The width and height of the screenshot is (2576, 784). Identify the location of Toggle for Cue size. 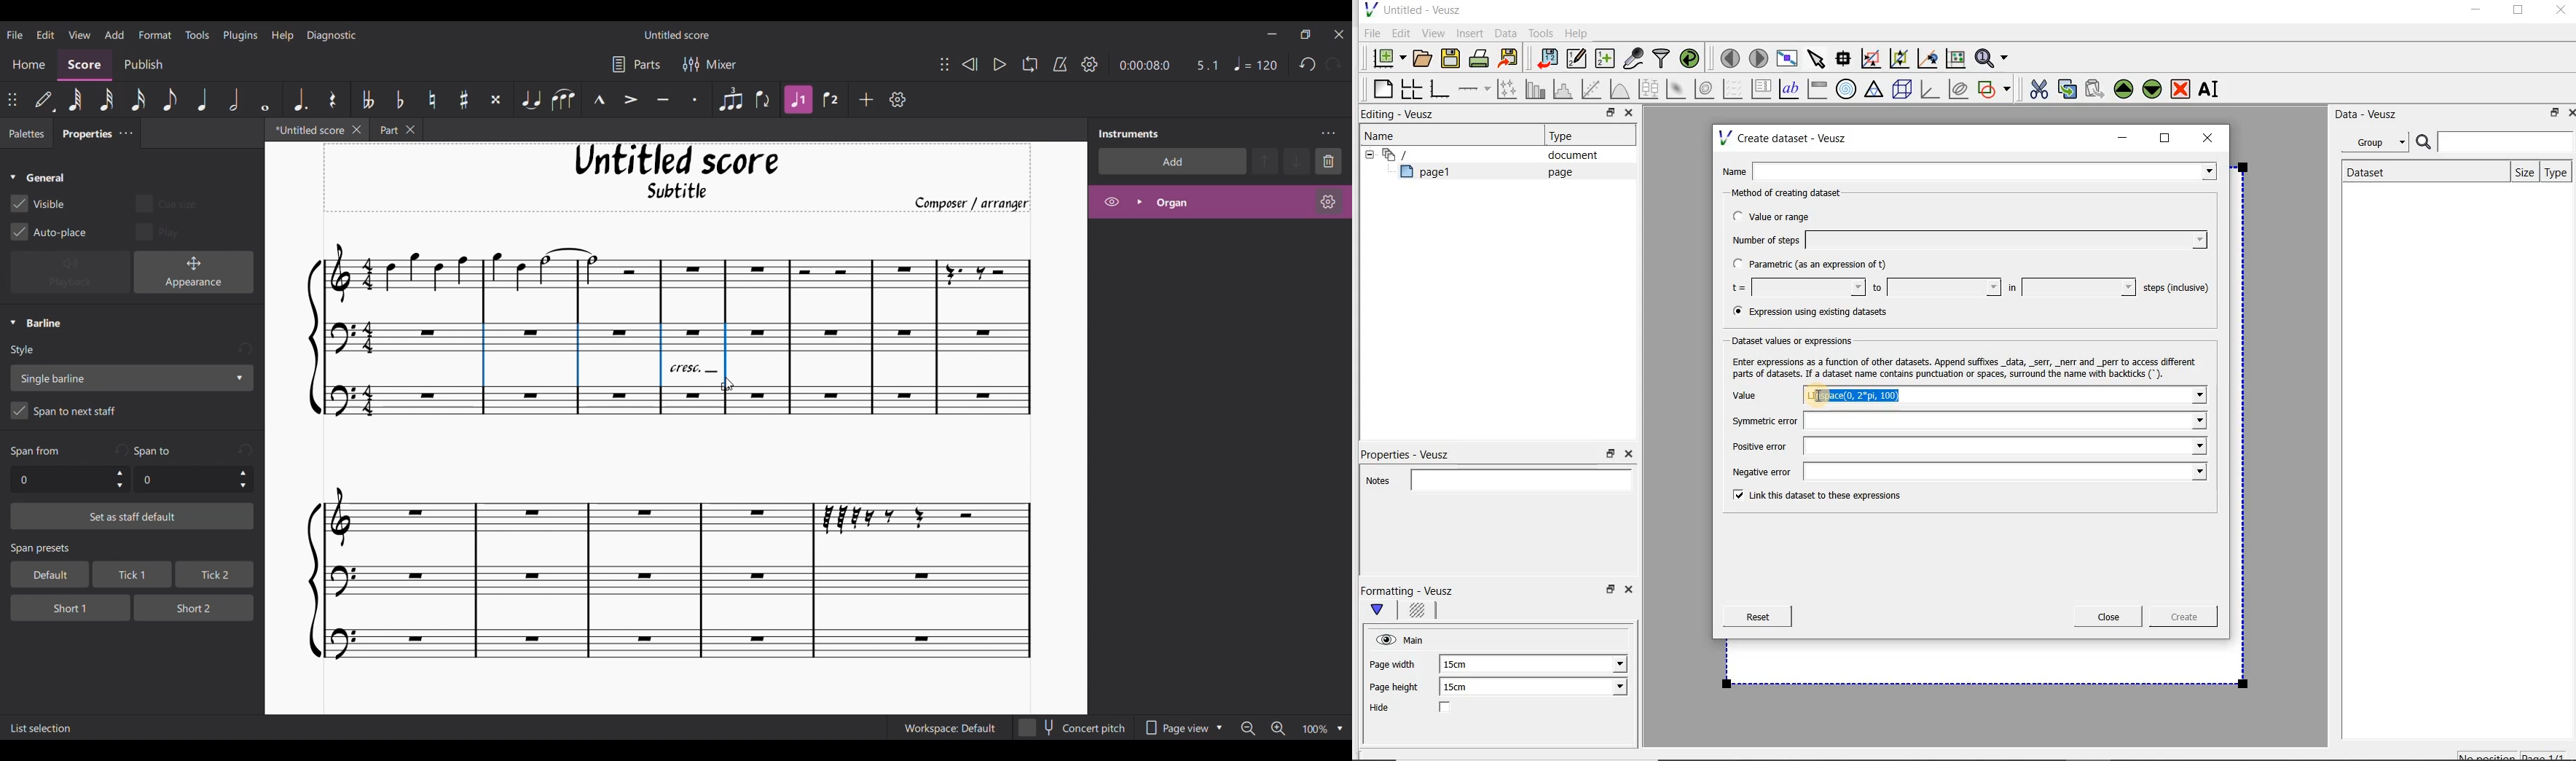
(165, 203).